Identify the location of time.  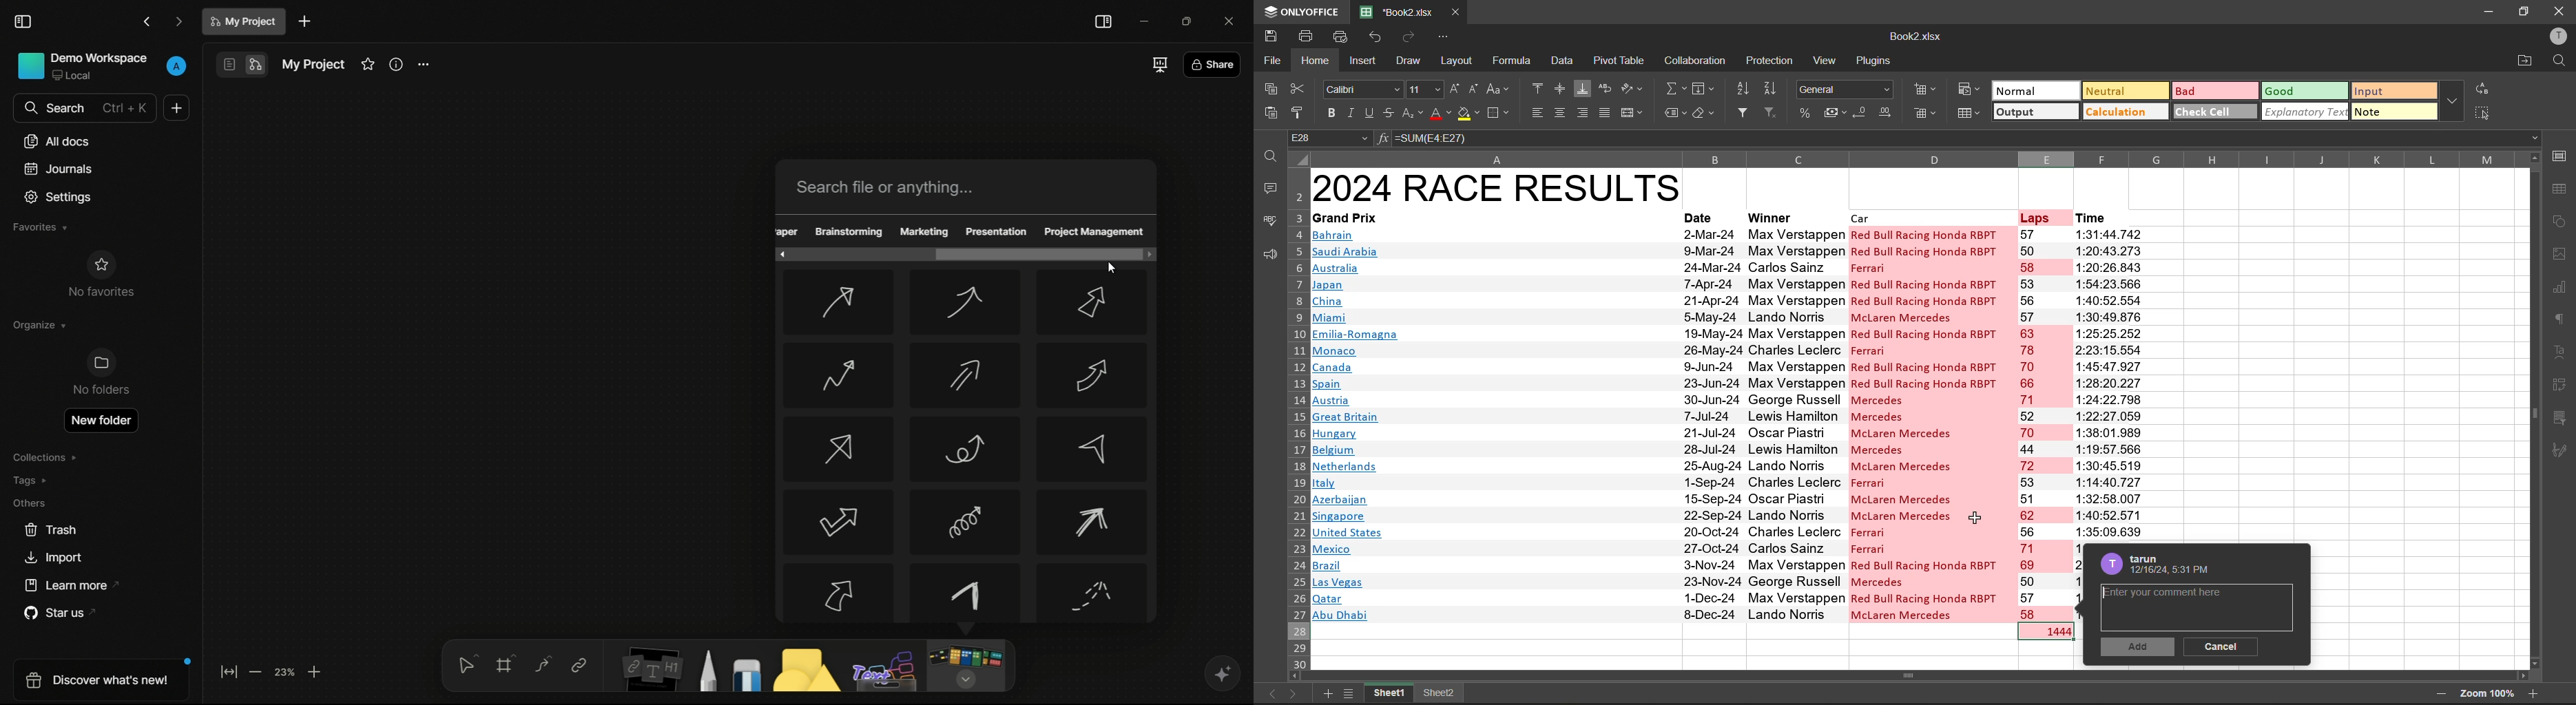
(2094, 217).